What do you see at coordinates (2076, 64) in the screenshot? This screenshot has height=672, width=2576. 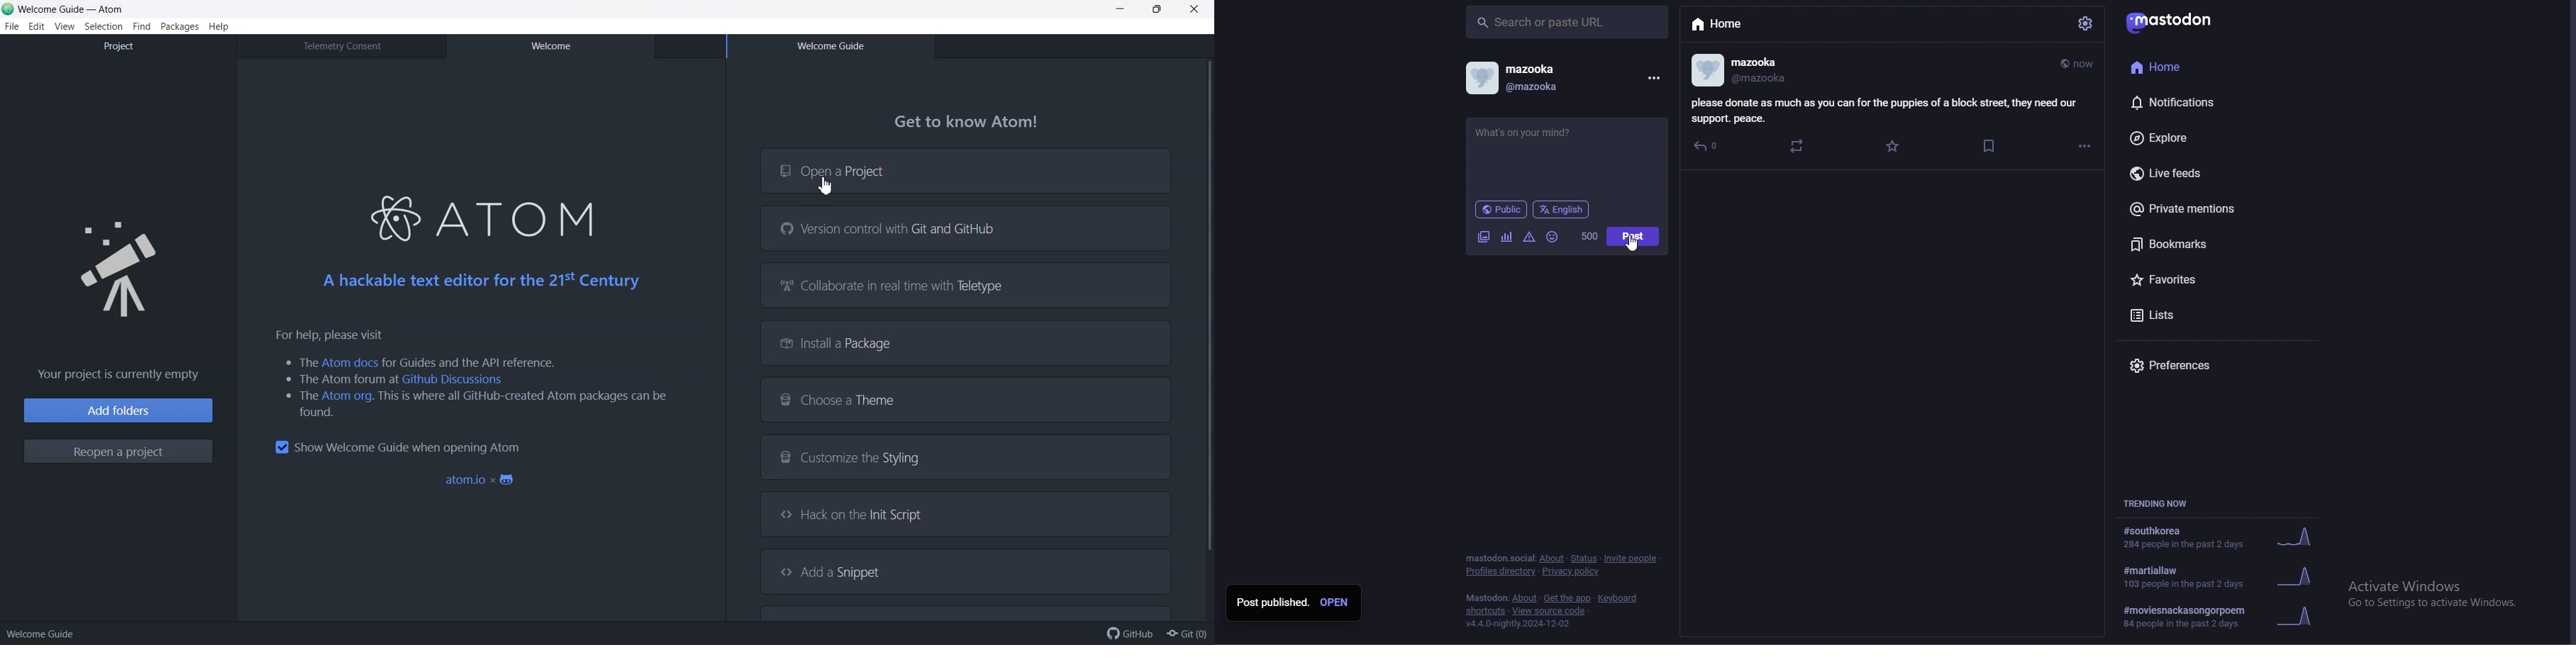 I see `time` at bounding box center [2076, 64].